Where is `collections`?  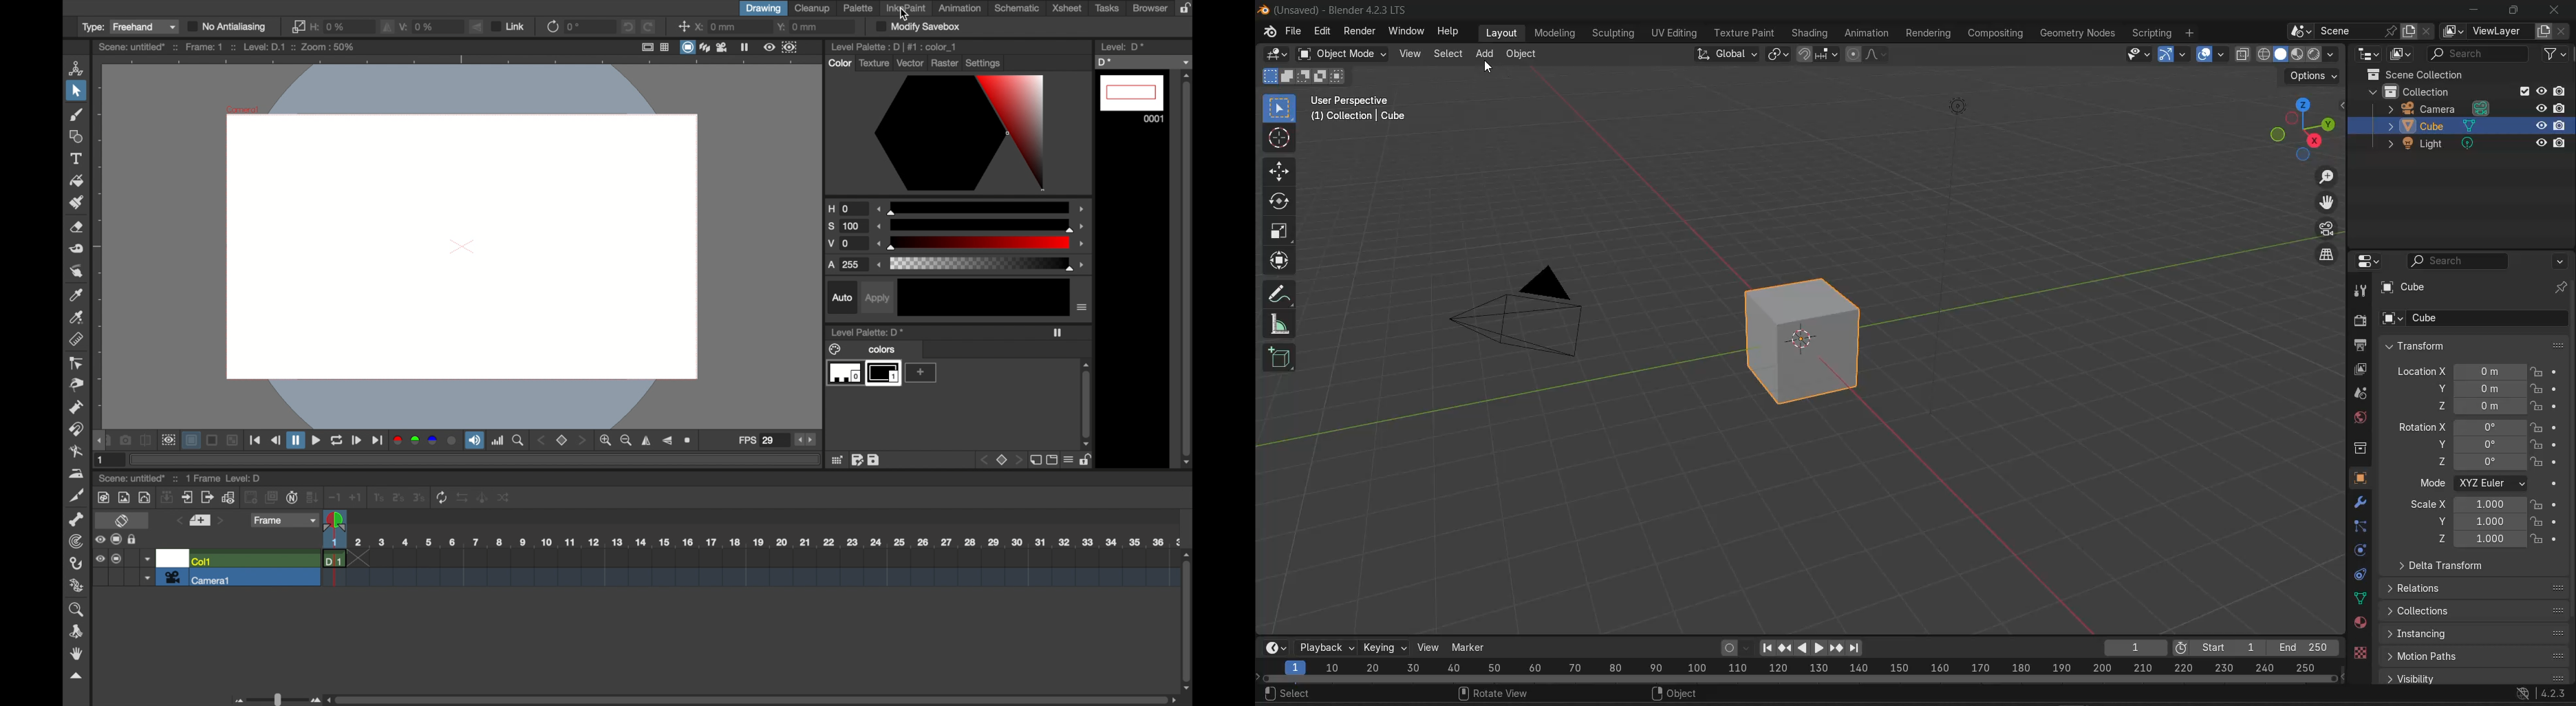
collections is located at coordinates (2476, 609).